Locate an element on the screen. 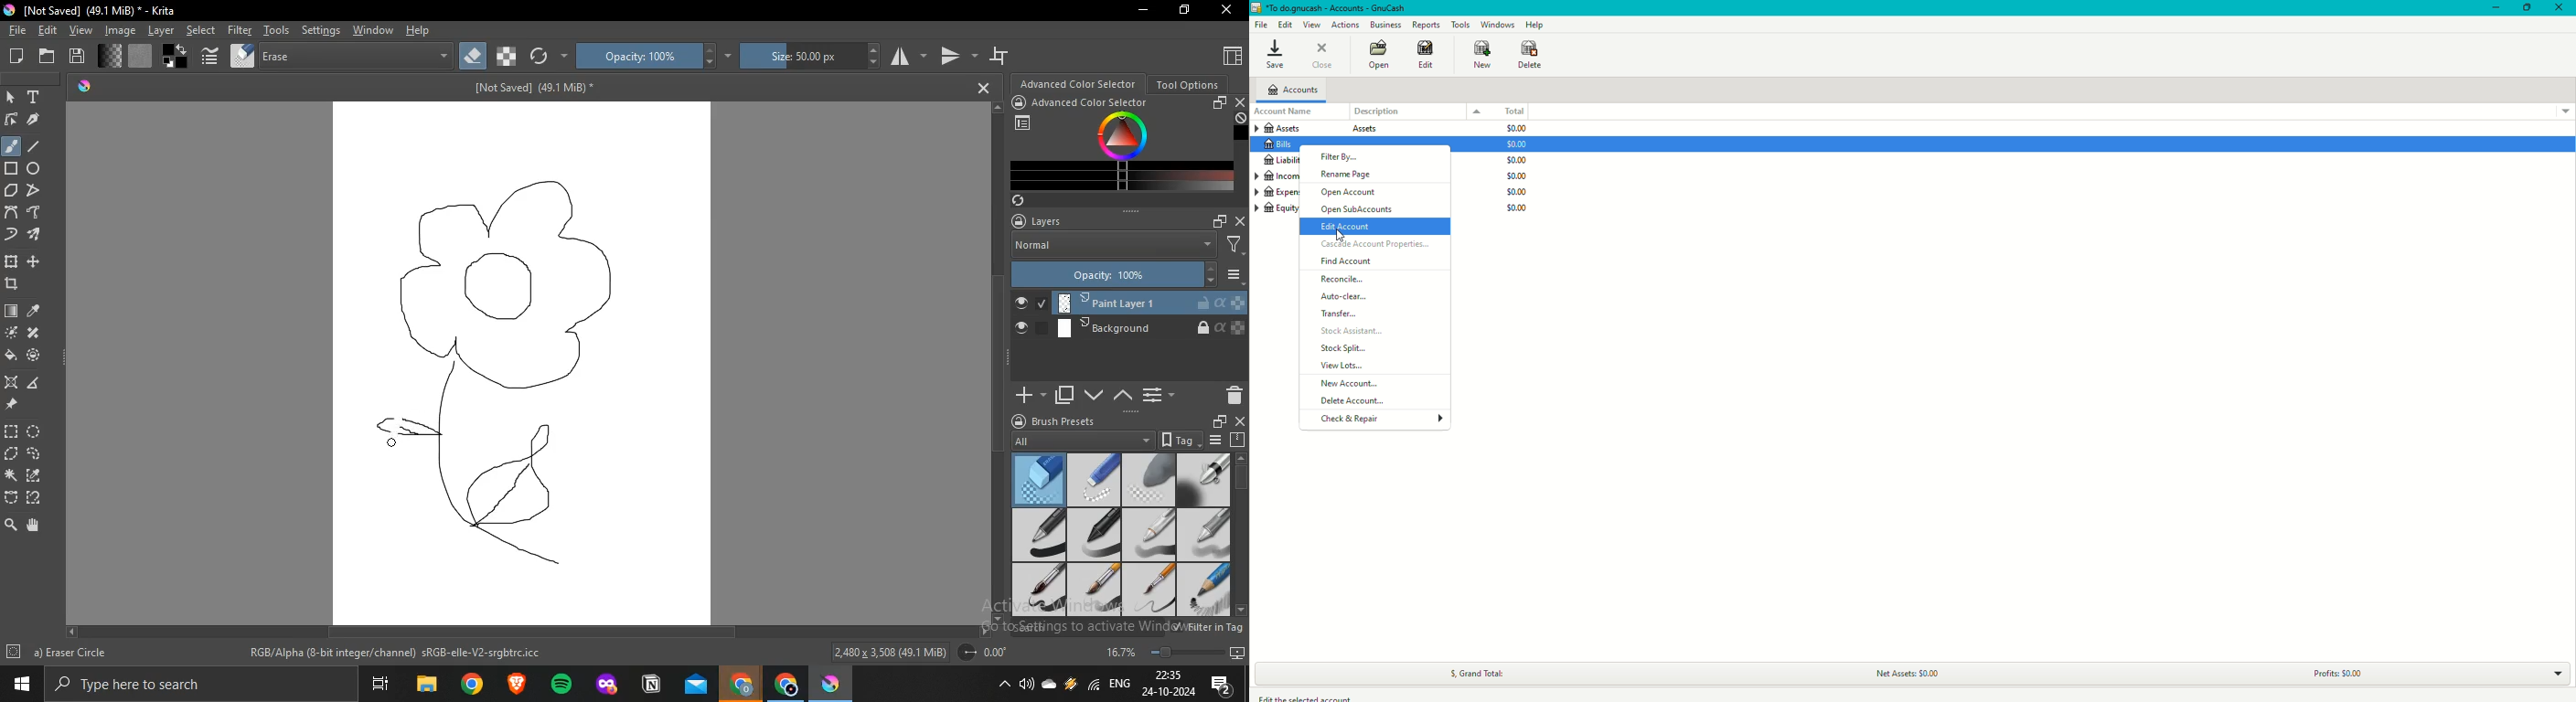 This screenshot has height=728, width=2576. close is located at coordinates (1240, 219).